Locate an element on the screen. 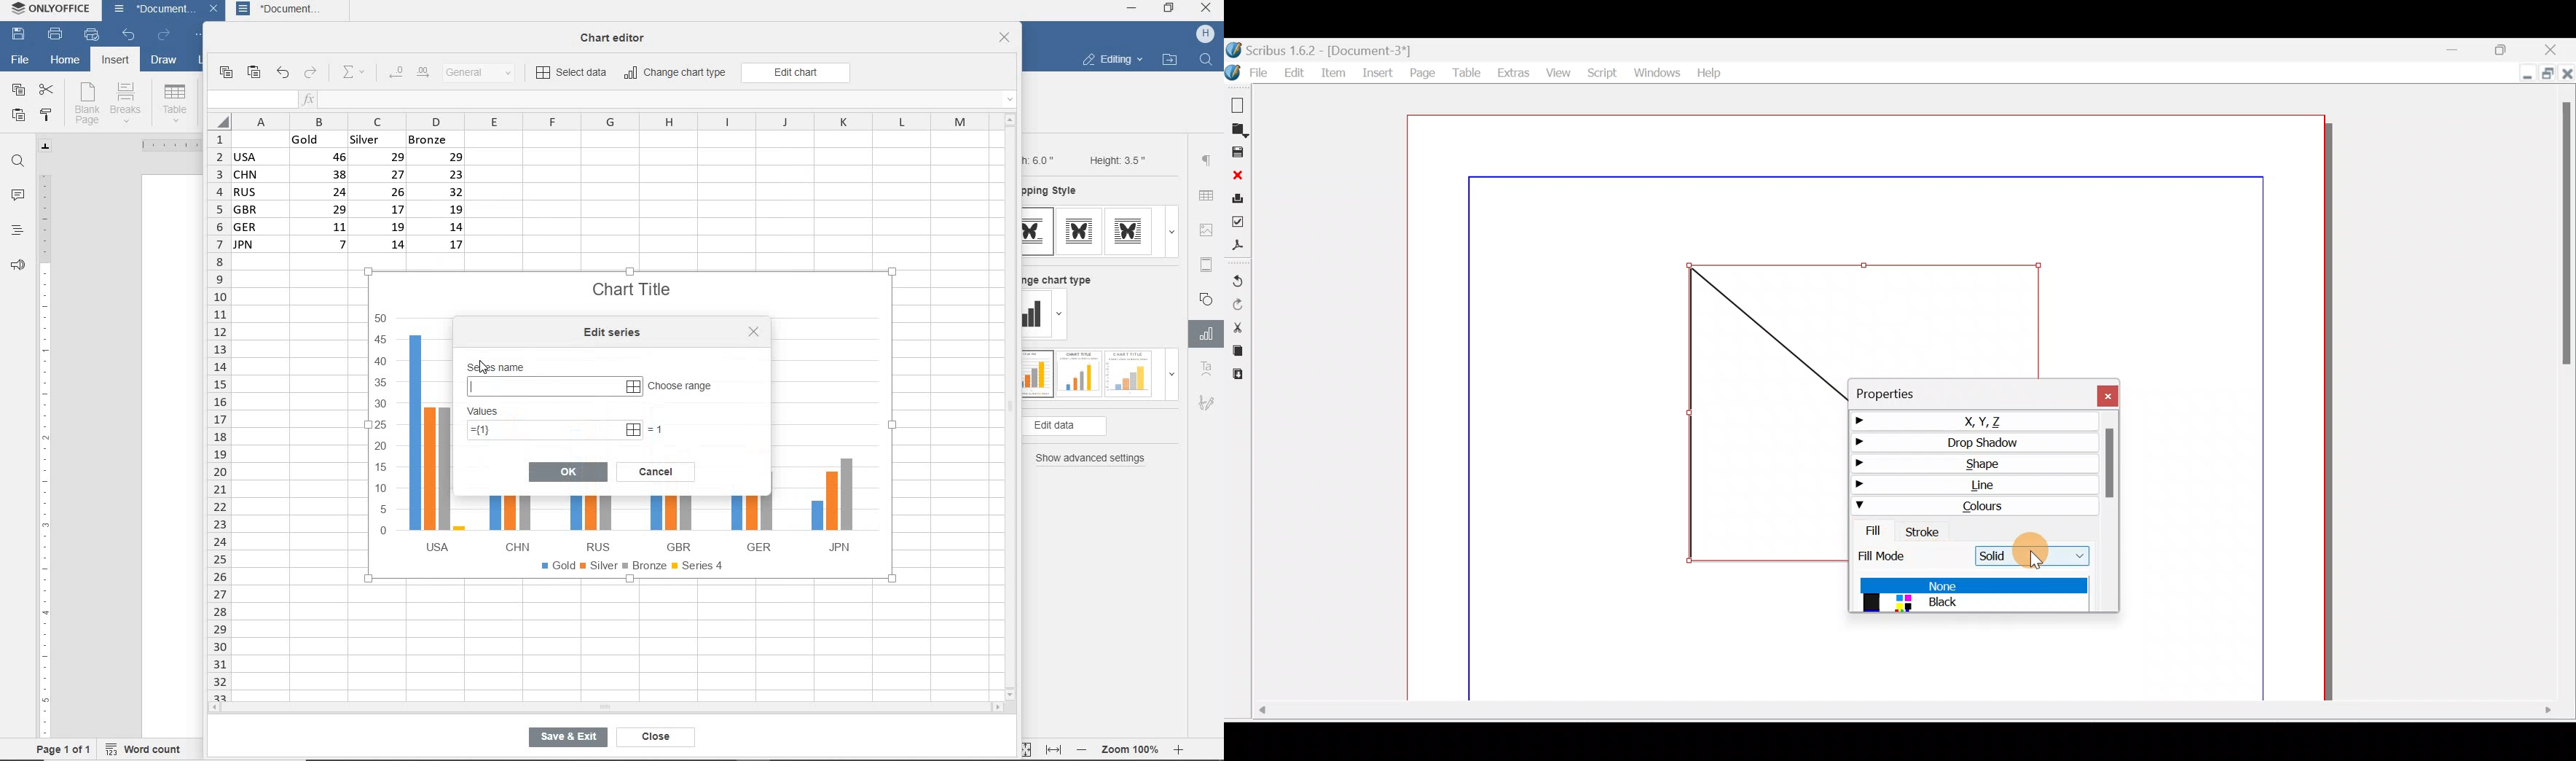  summation is located at coordinates (357, 73).